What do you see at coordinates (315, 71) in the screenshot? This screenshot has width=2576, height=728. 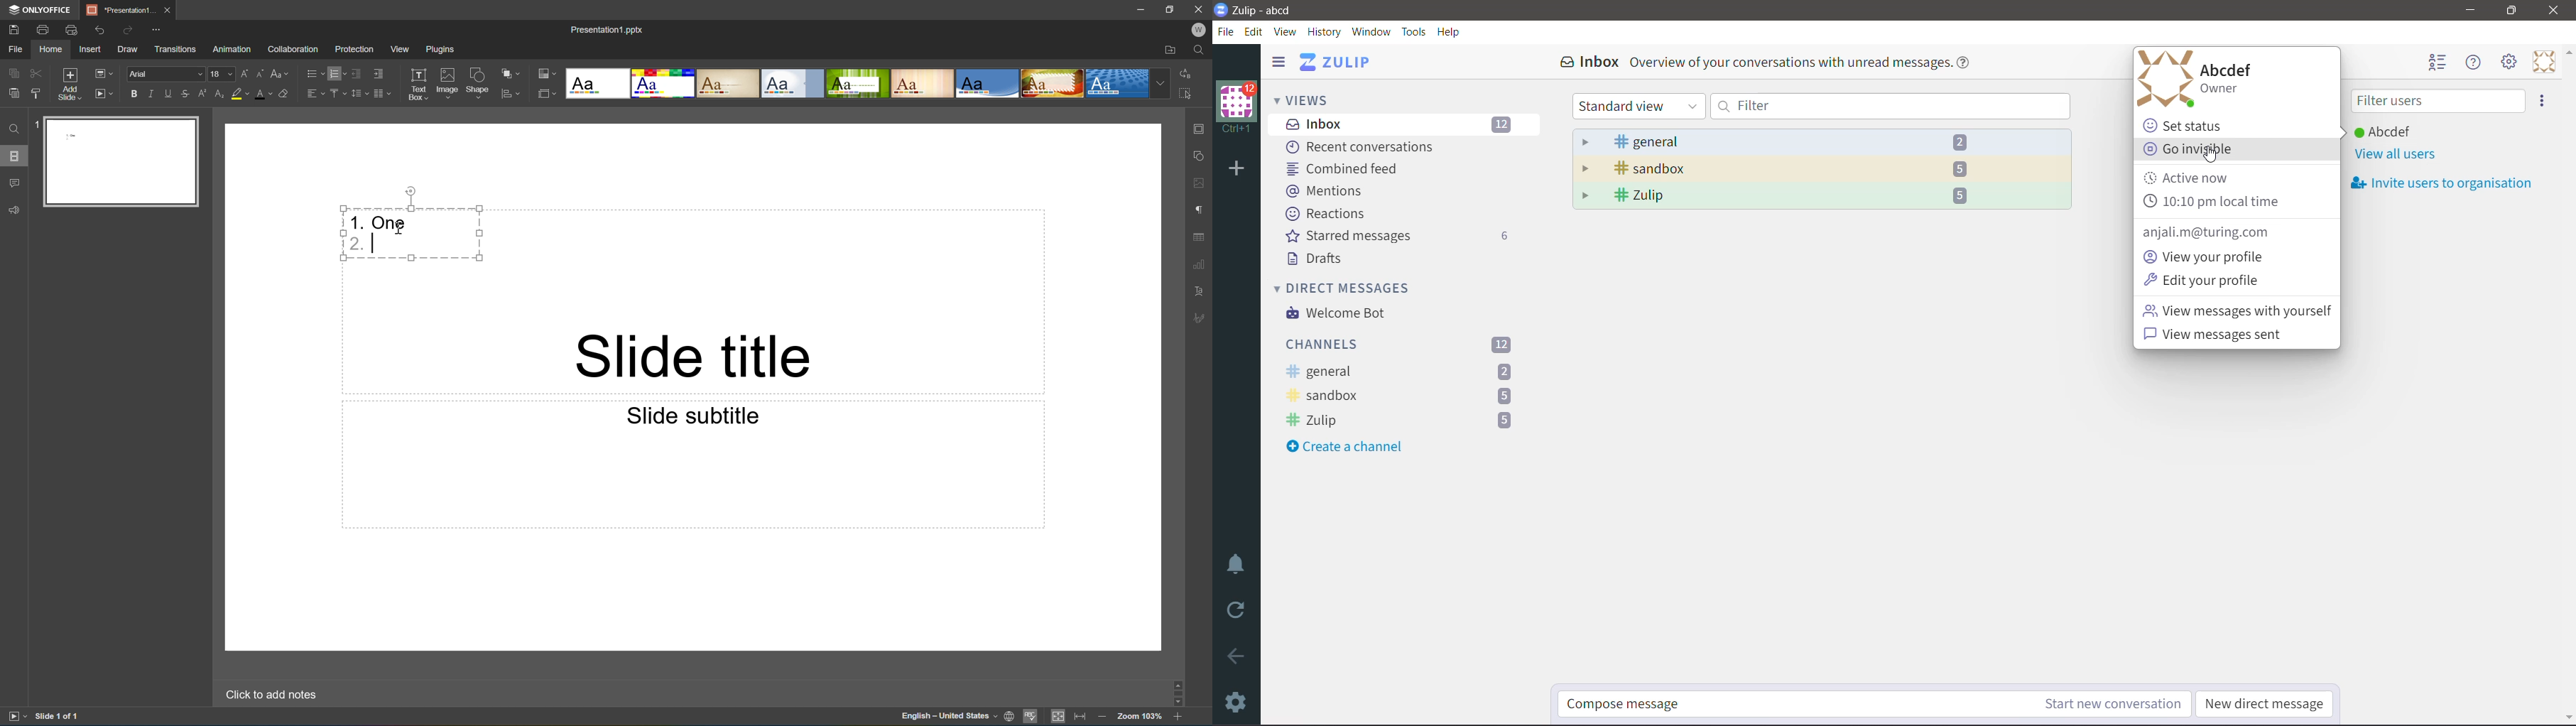 I see `Bullets` at bounding box center [315, 71].